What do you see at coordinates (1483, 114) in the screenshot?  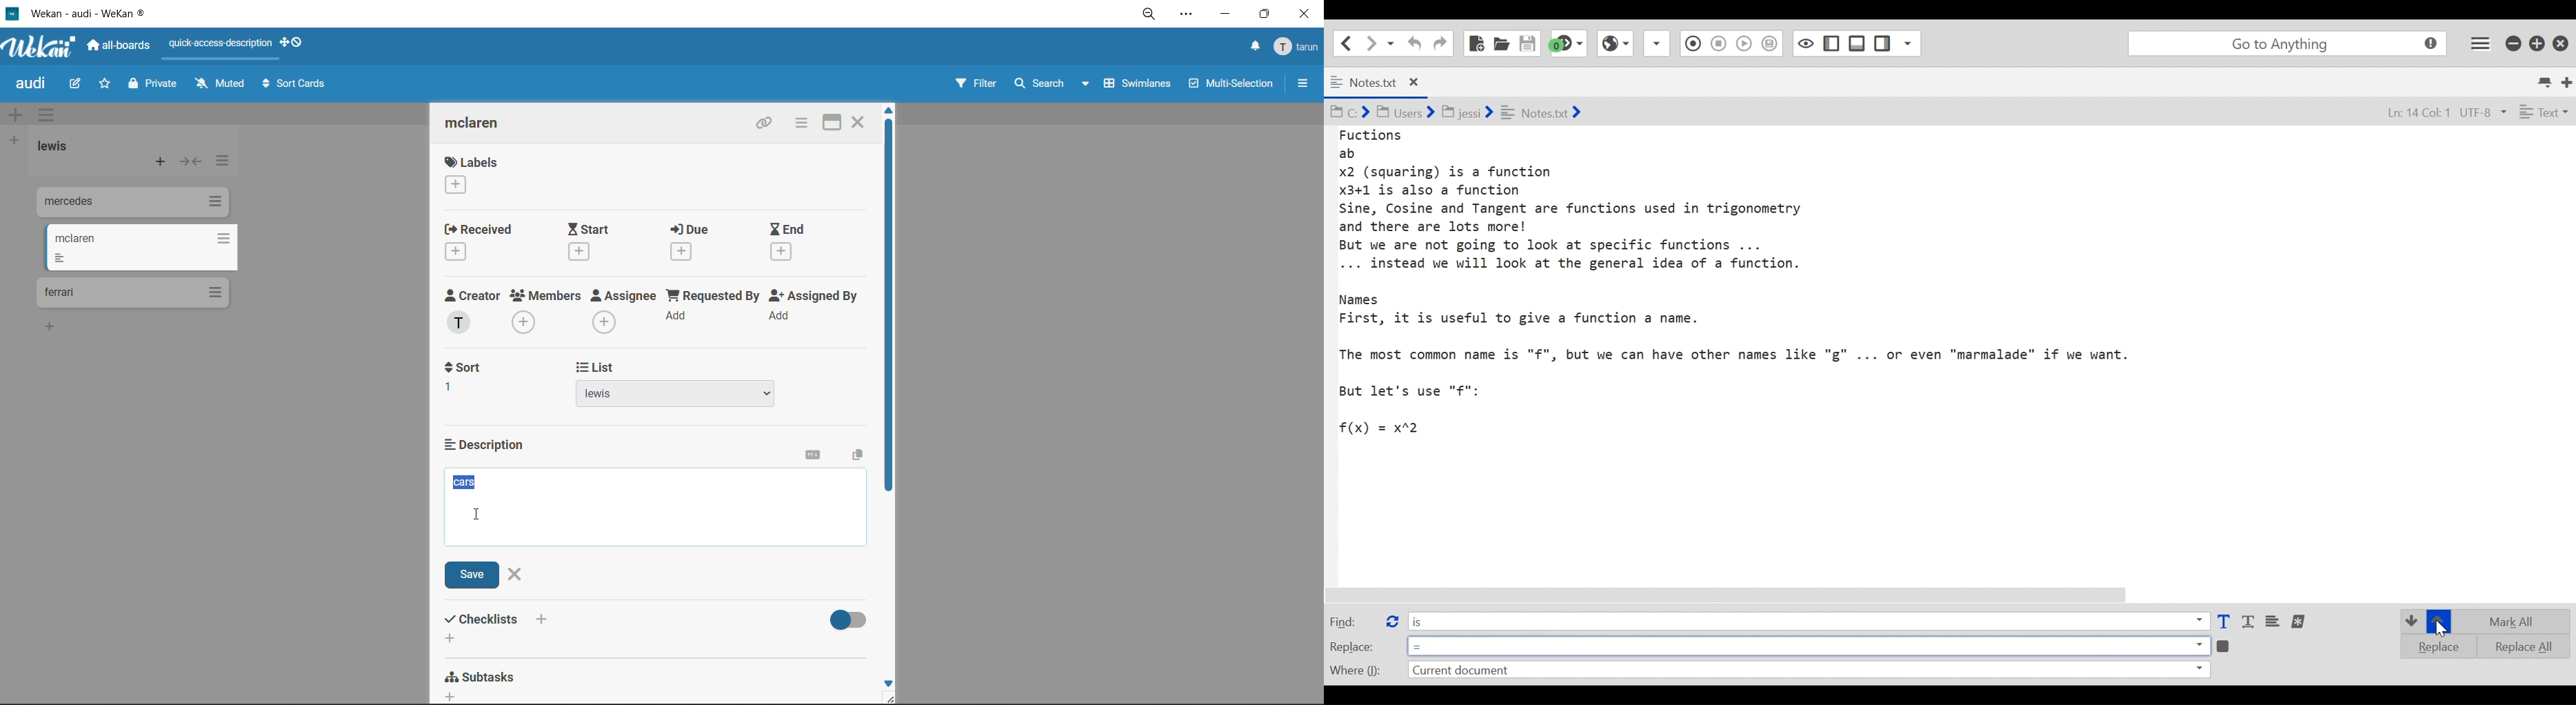 I see `Cd BY Users ¥ BJ jessi ¥ = Notesixt &` at bounding box center [1483, 114].